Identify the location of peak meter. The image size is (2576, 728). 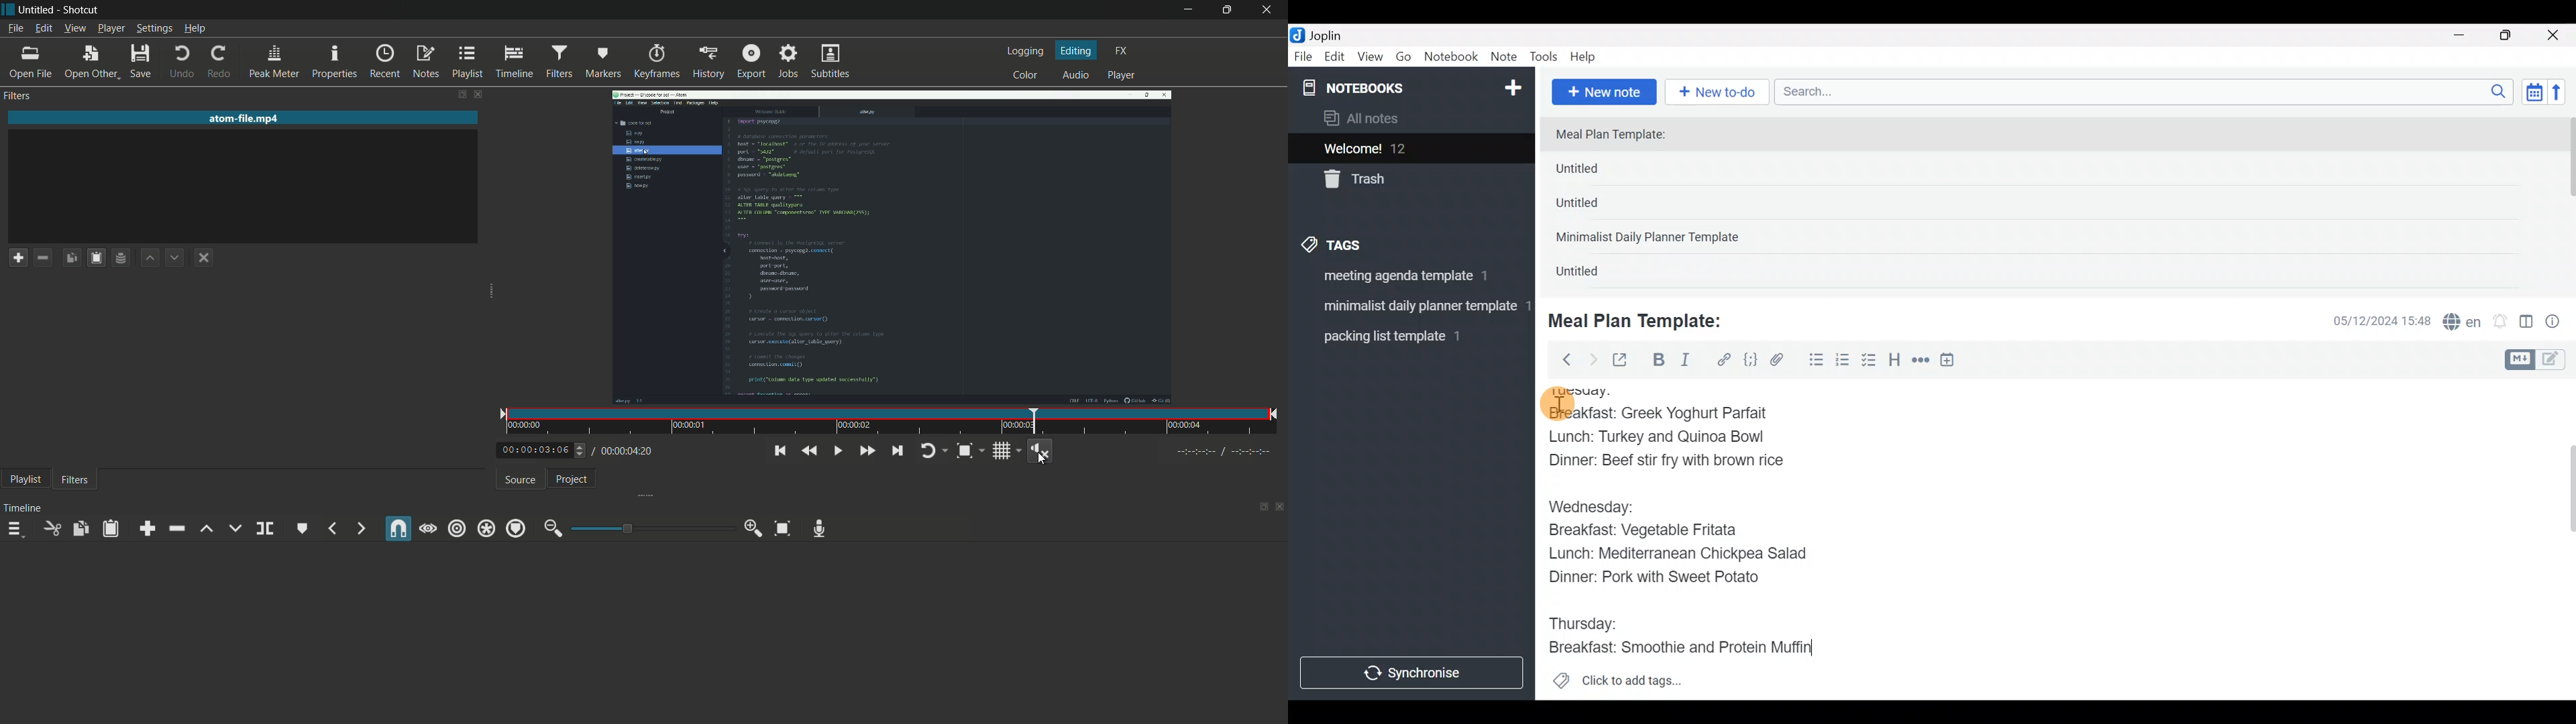
(272, 62).